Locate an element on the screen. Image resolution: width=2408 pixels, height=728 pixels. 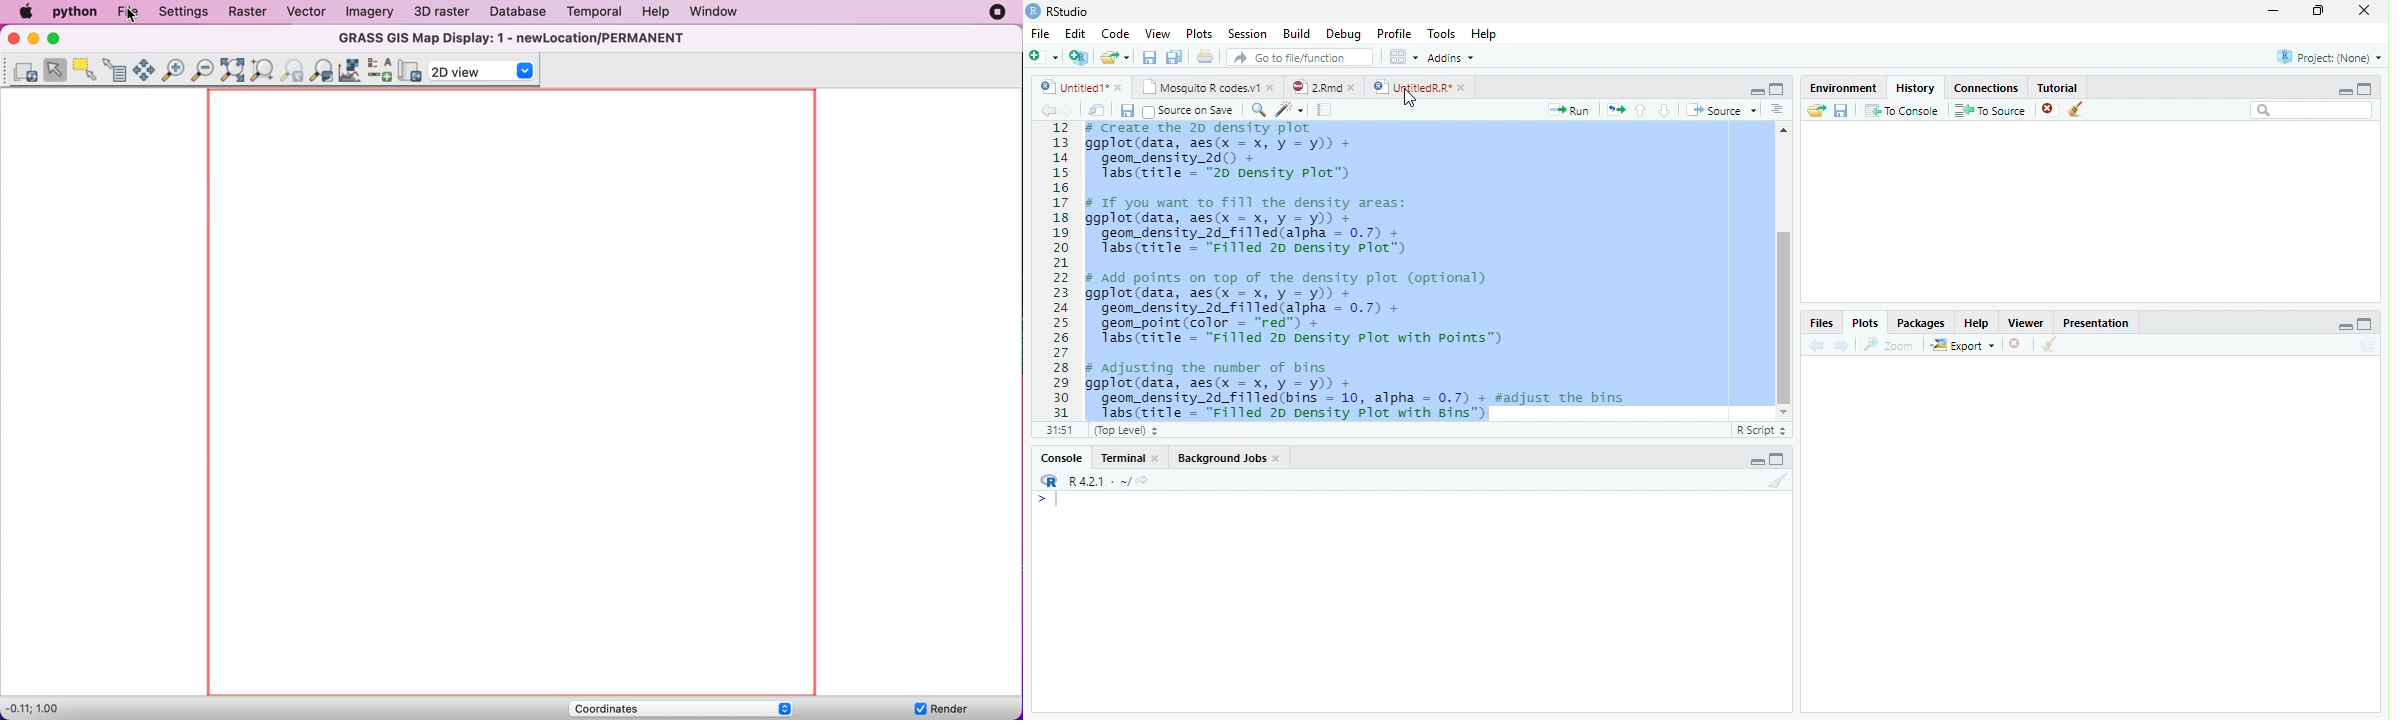
vertical Scrollbar is located at coordinates (1784, 317).